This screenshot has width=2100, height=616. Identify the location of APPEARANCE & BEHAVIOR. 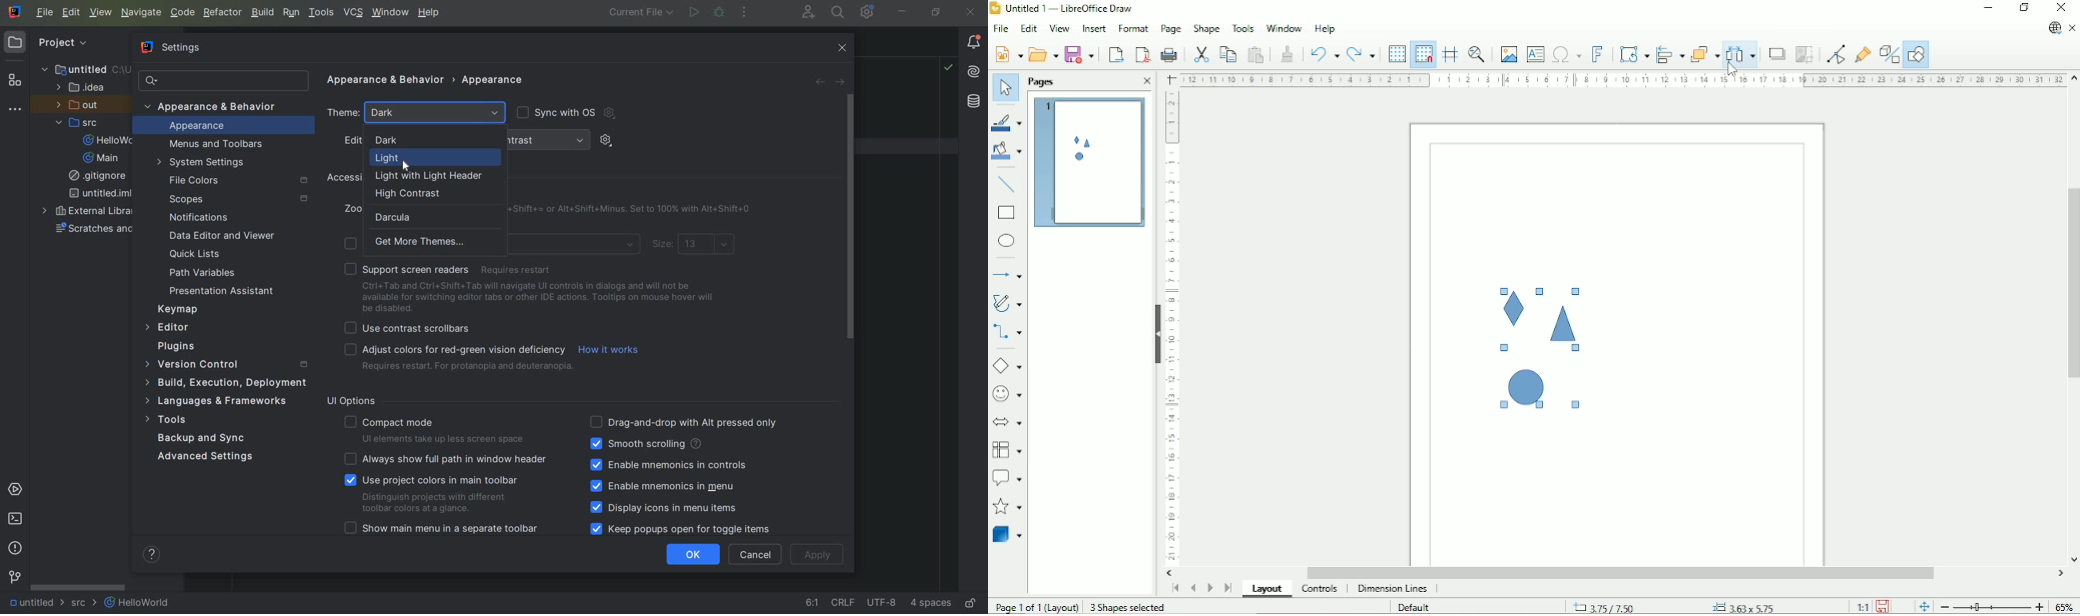
(216, 106).